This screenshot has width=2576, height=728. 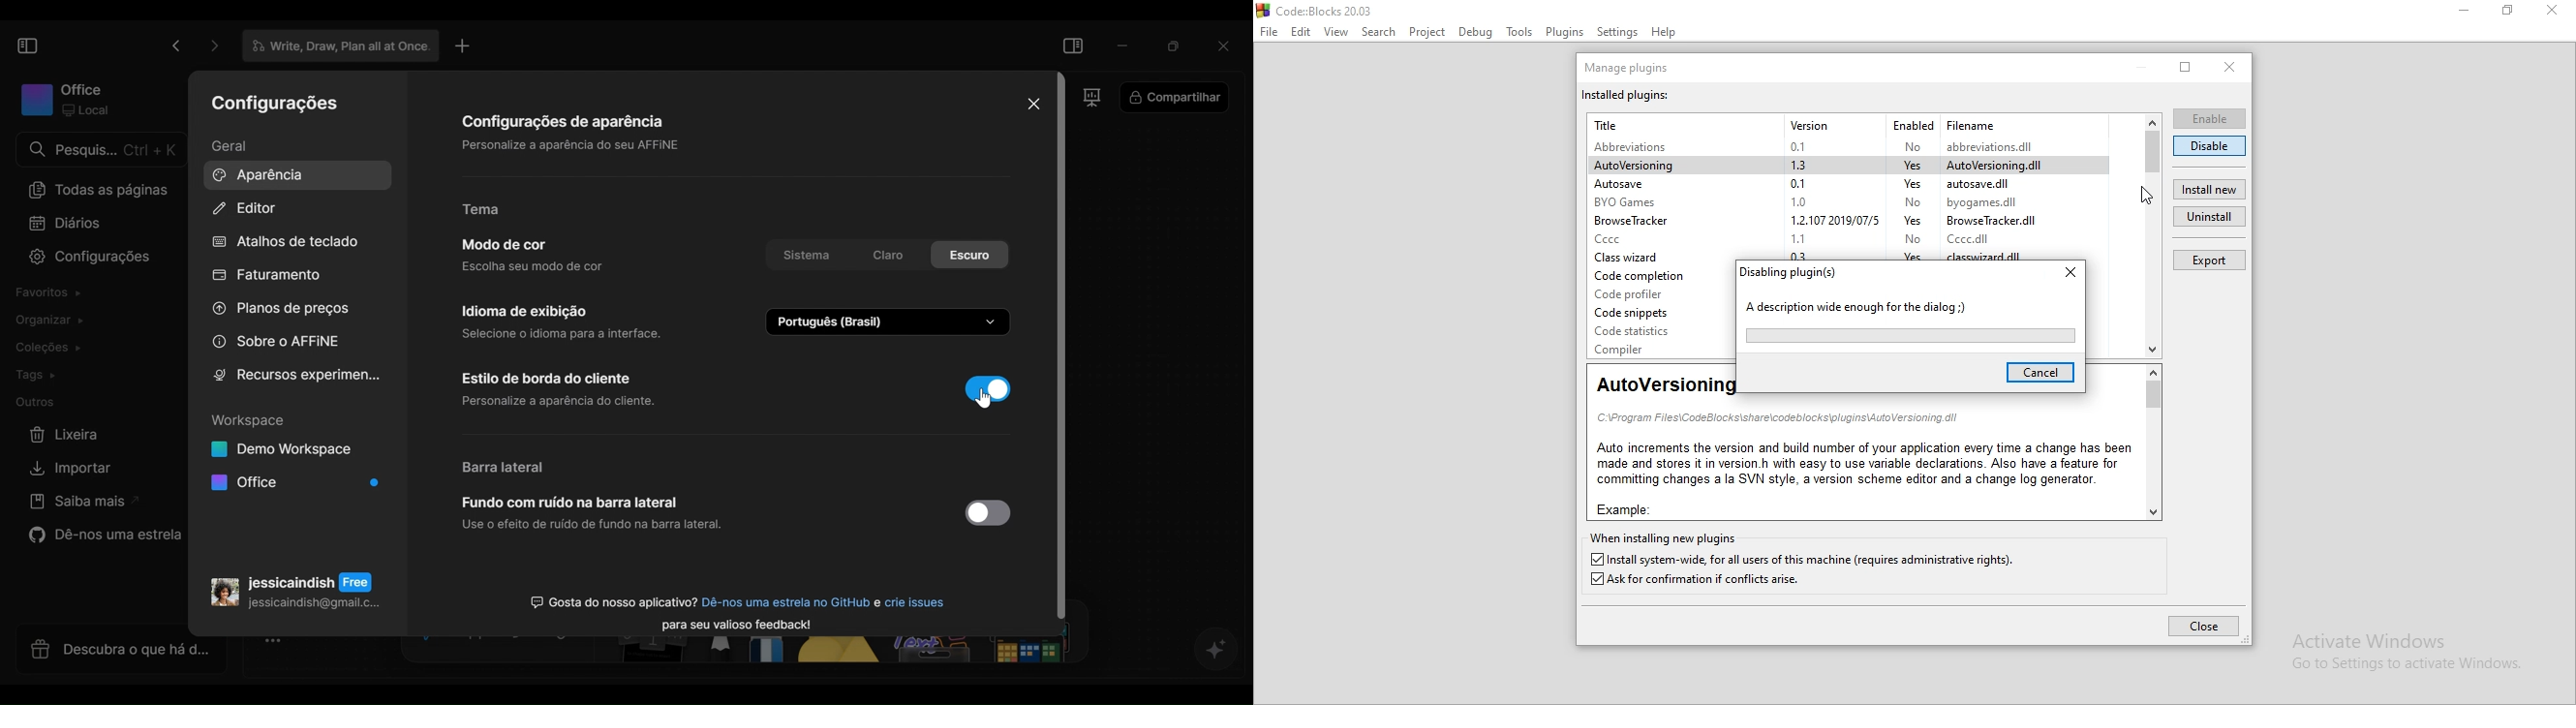 I want to click on Help, so click(x=1665, y=33).